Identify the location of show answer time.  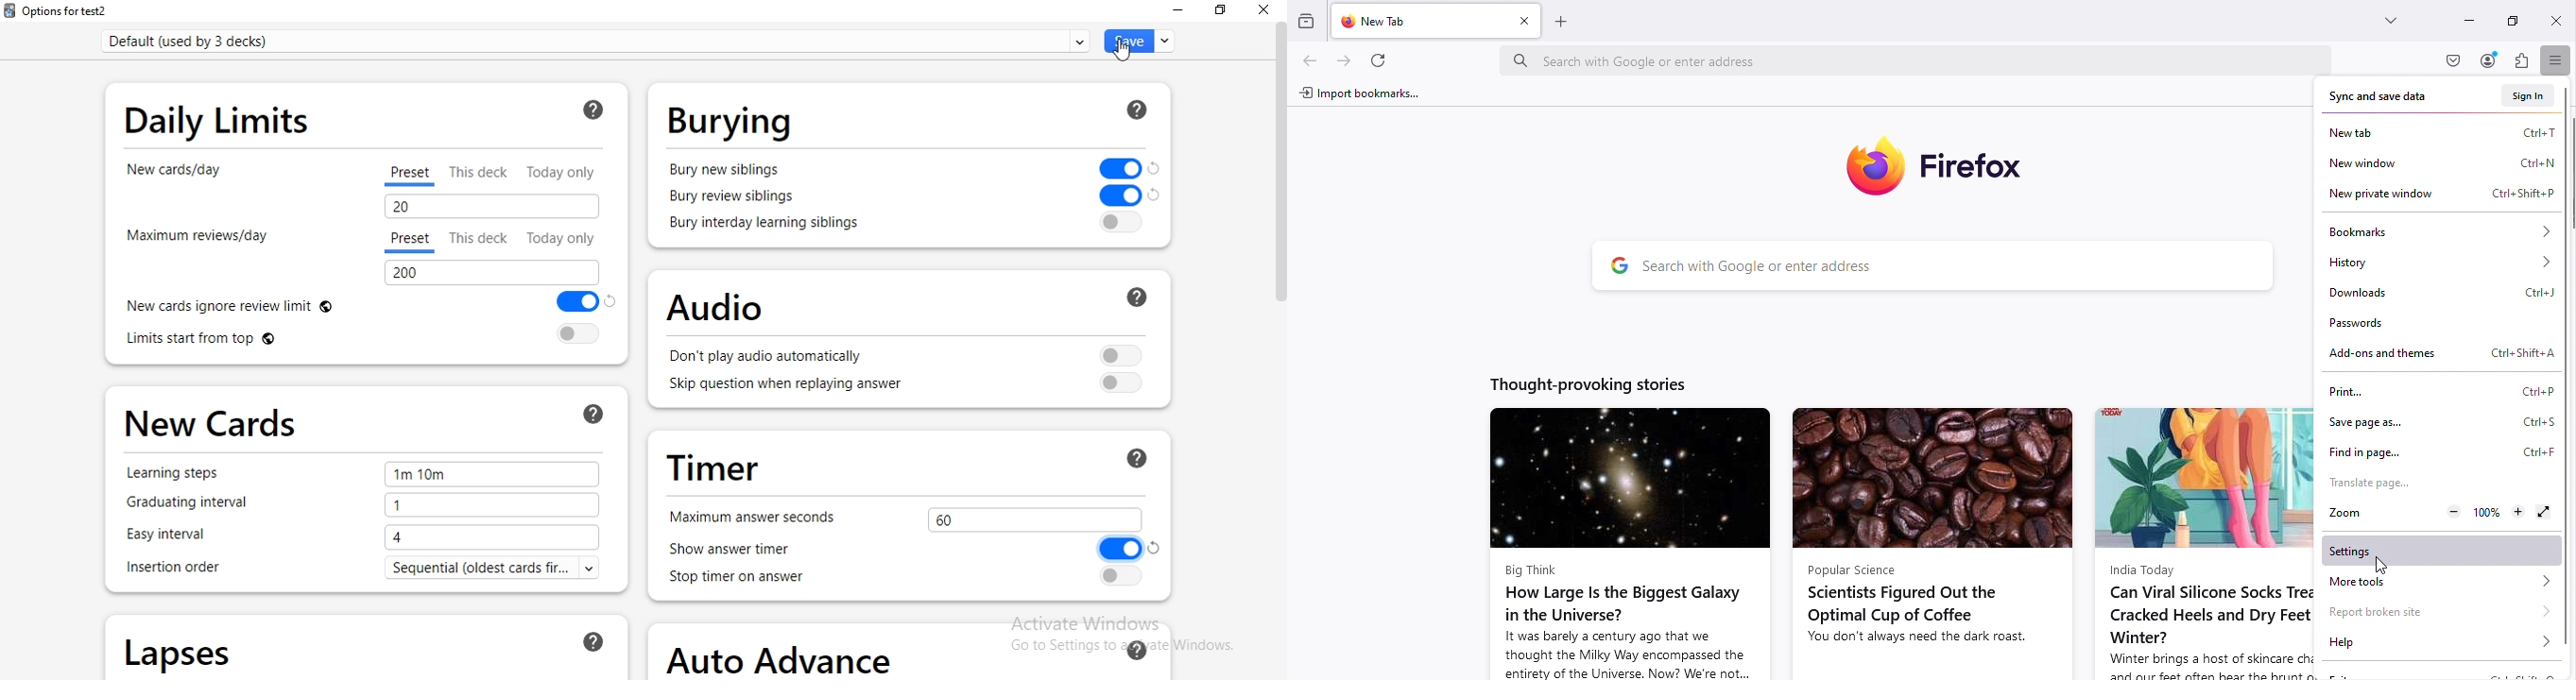
(913, 549).